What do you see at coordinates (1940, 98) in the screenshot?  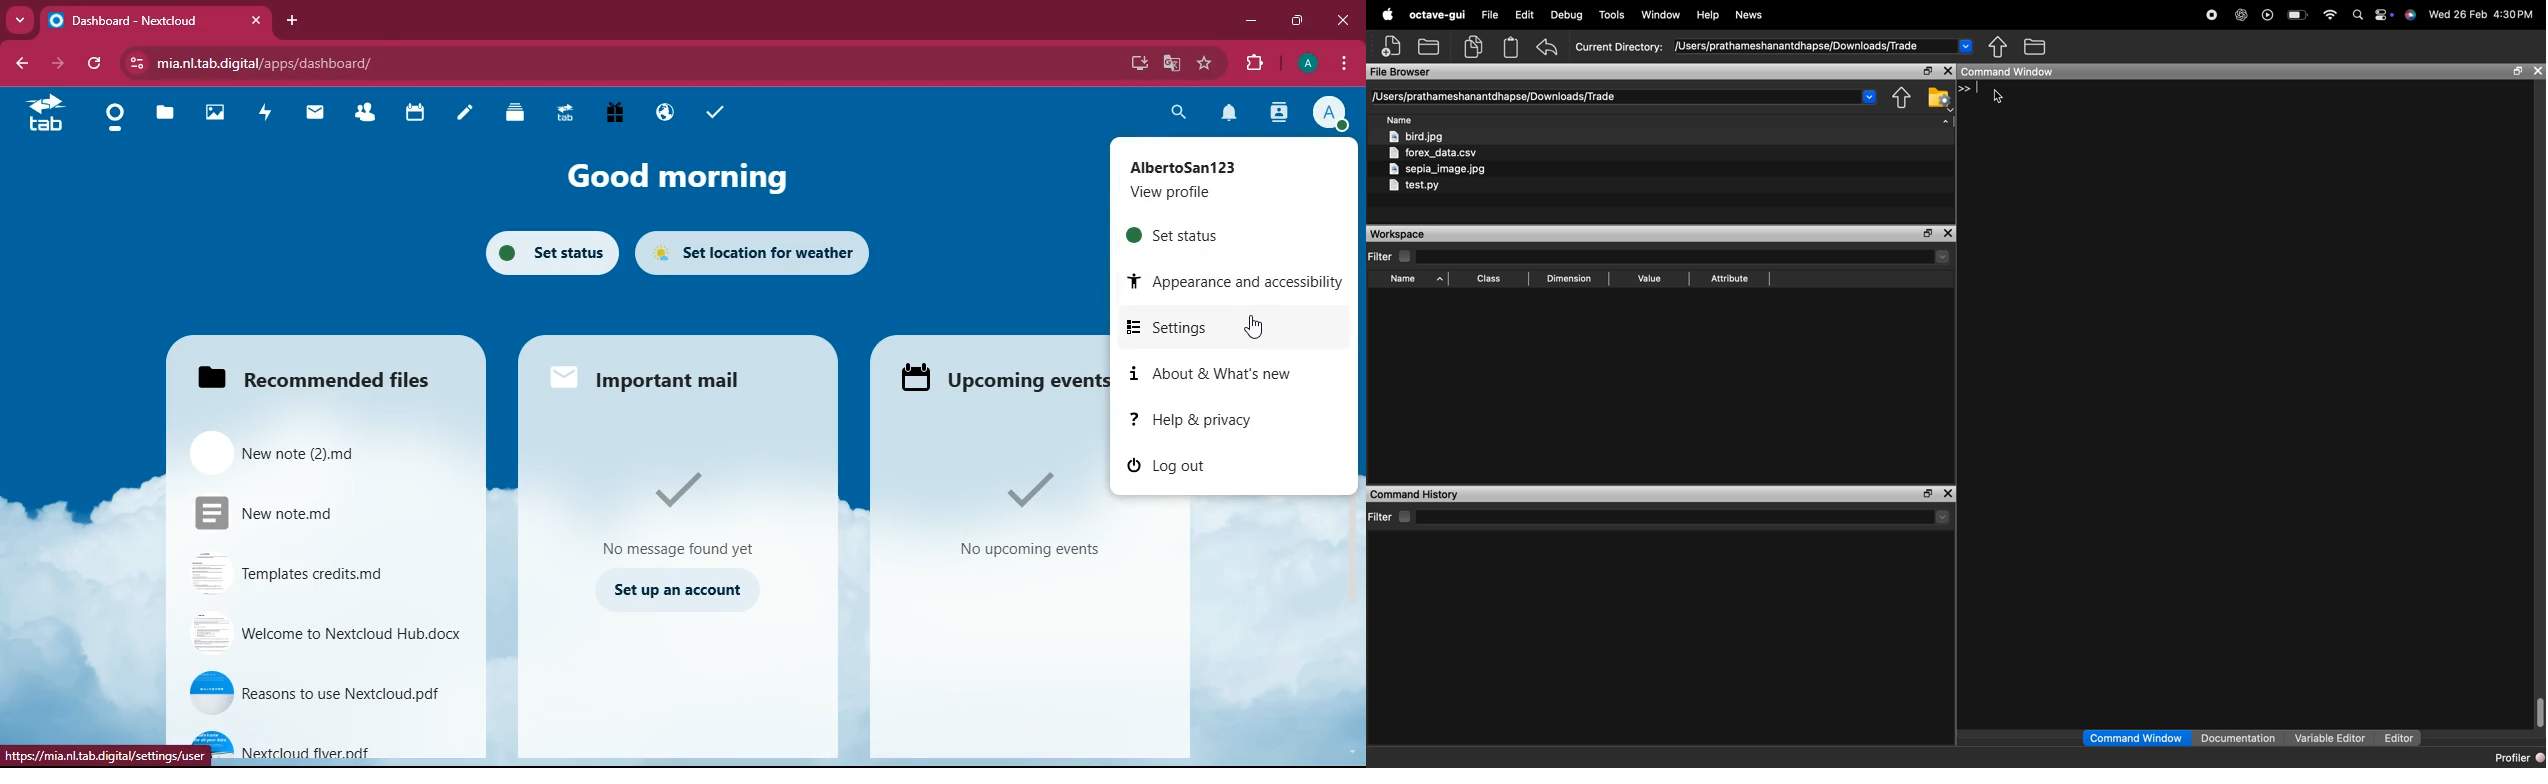 I see `folder settings` at bounding box center [1940, 98].